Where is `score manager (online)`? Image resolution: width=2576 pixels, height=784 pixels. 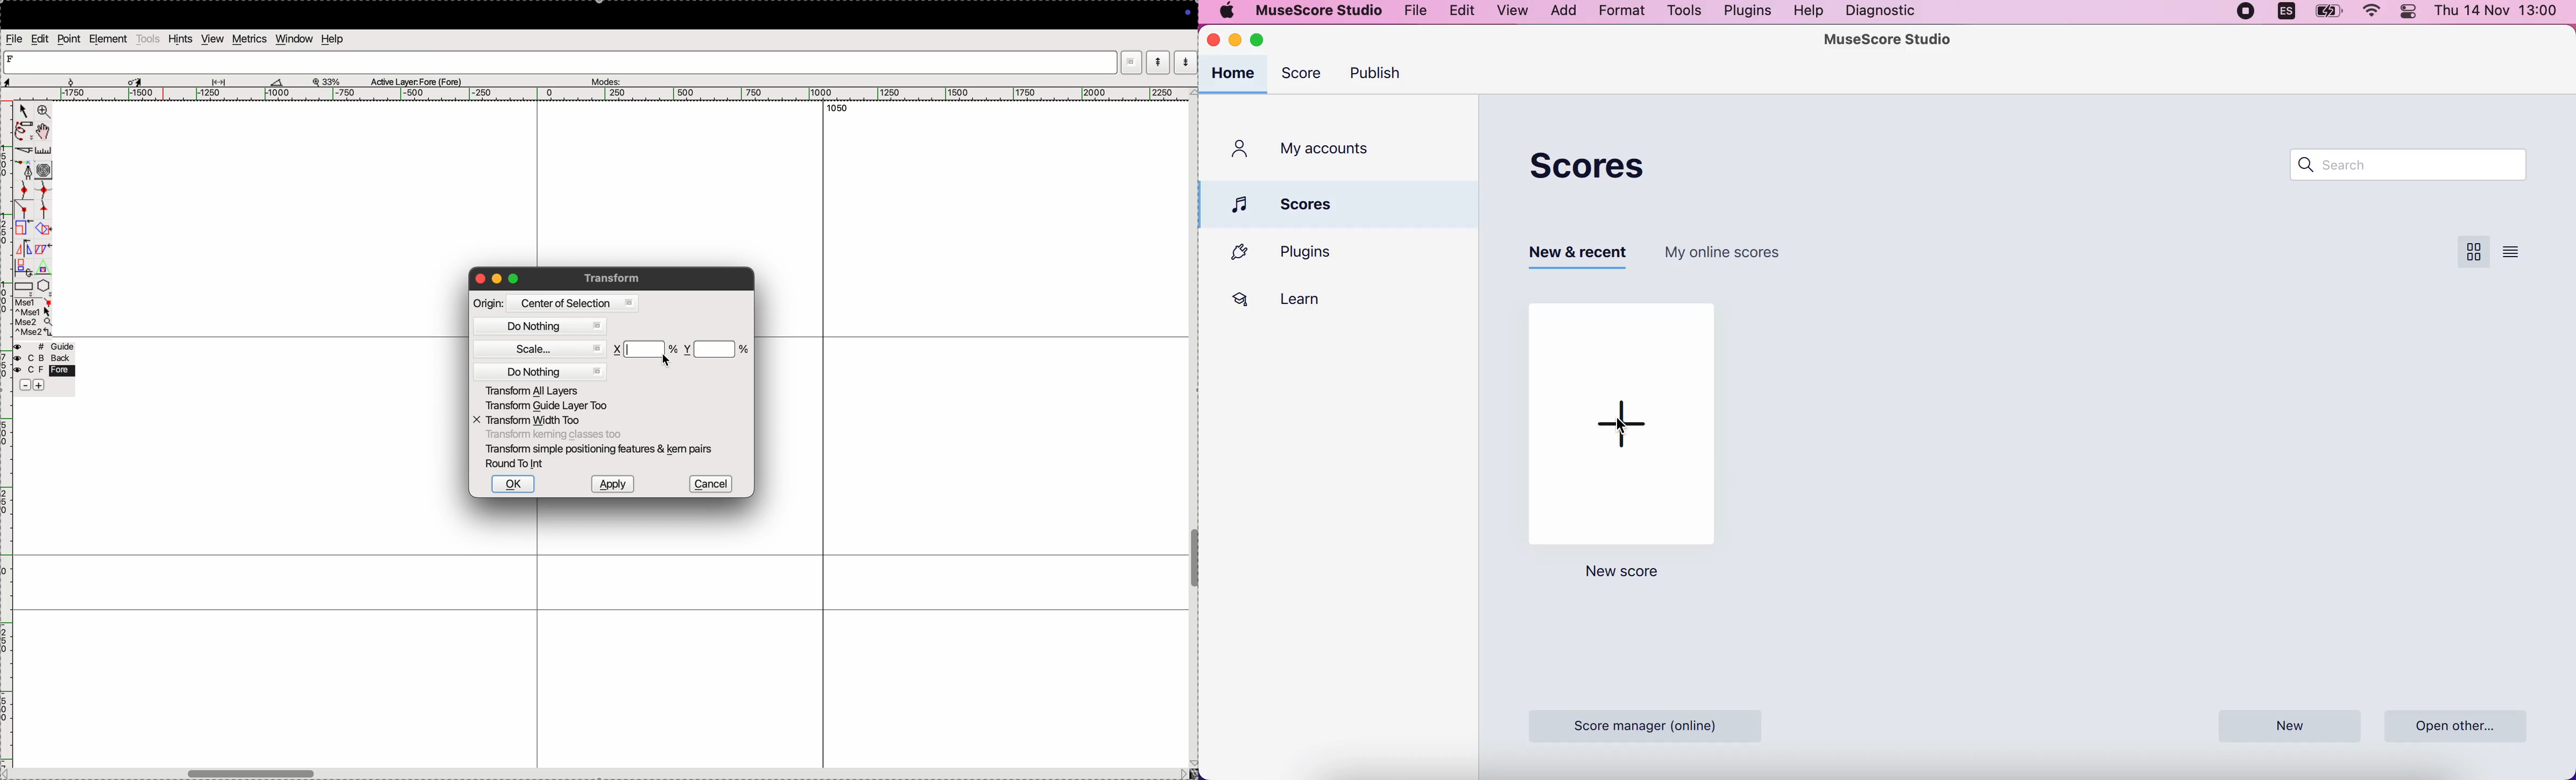
score manager (online) is located at coordinates (1646, 725).